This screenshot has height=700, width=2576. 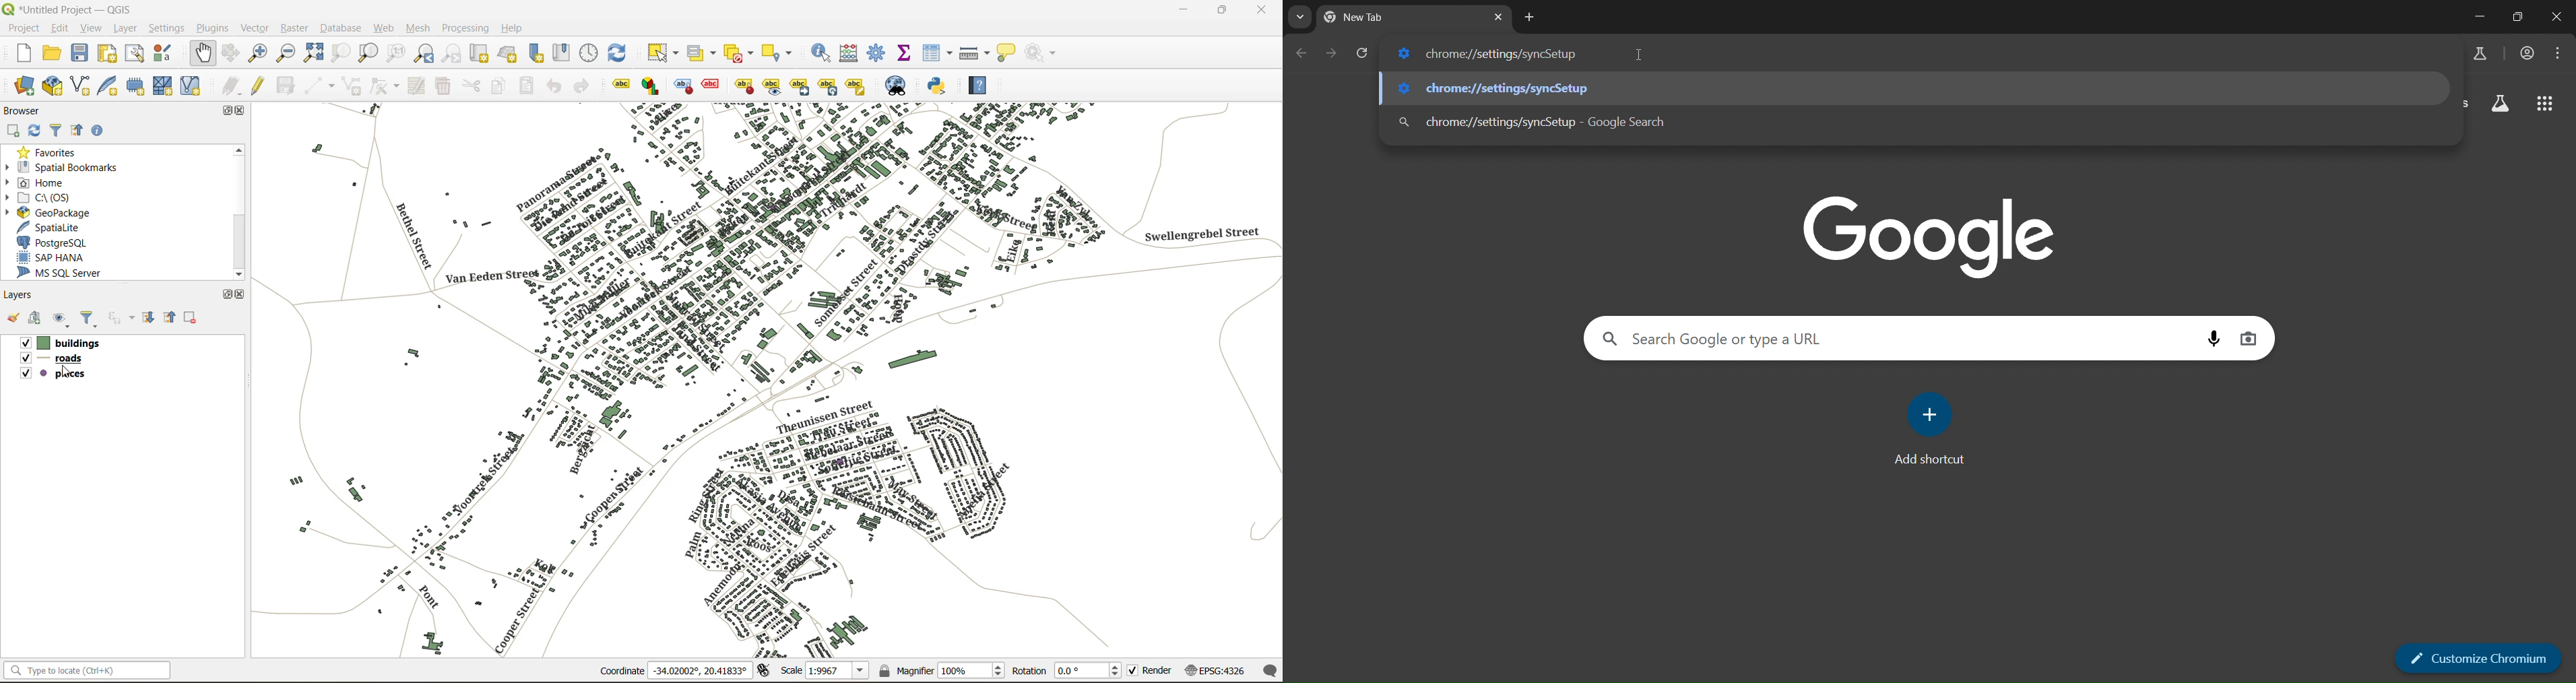 I want to click on undo, so click(x=553, y=87).